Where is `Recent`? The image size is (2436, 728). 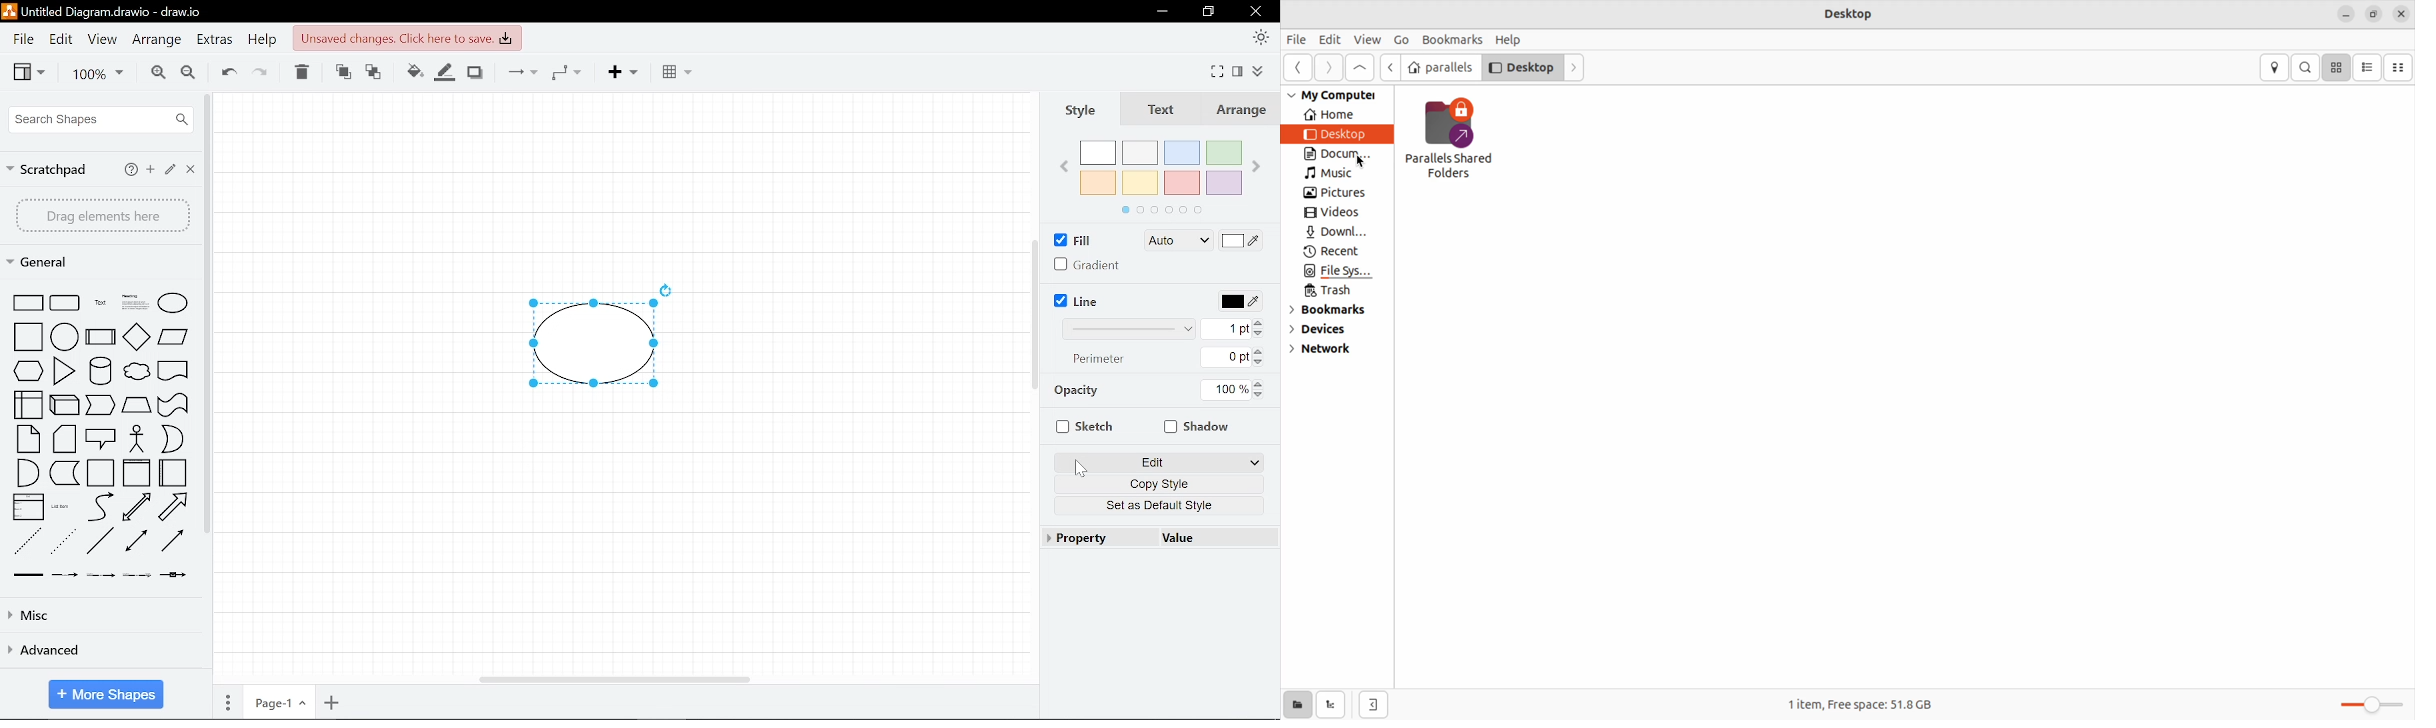 Recent is located at coordinates (1331, 252).